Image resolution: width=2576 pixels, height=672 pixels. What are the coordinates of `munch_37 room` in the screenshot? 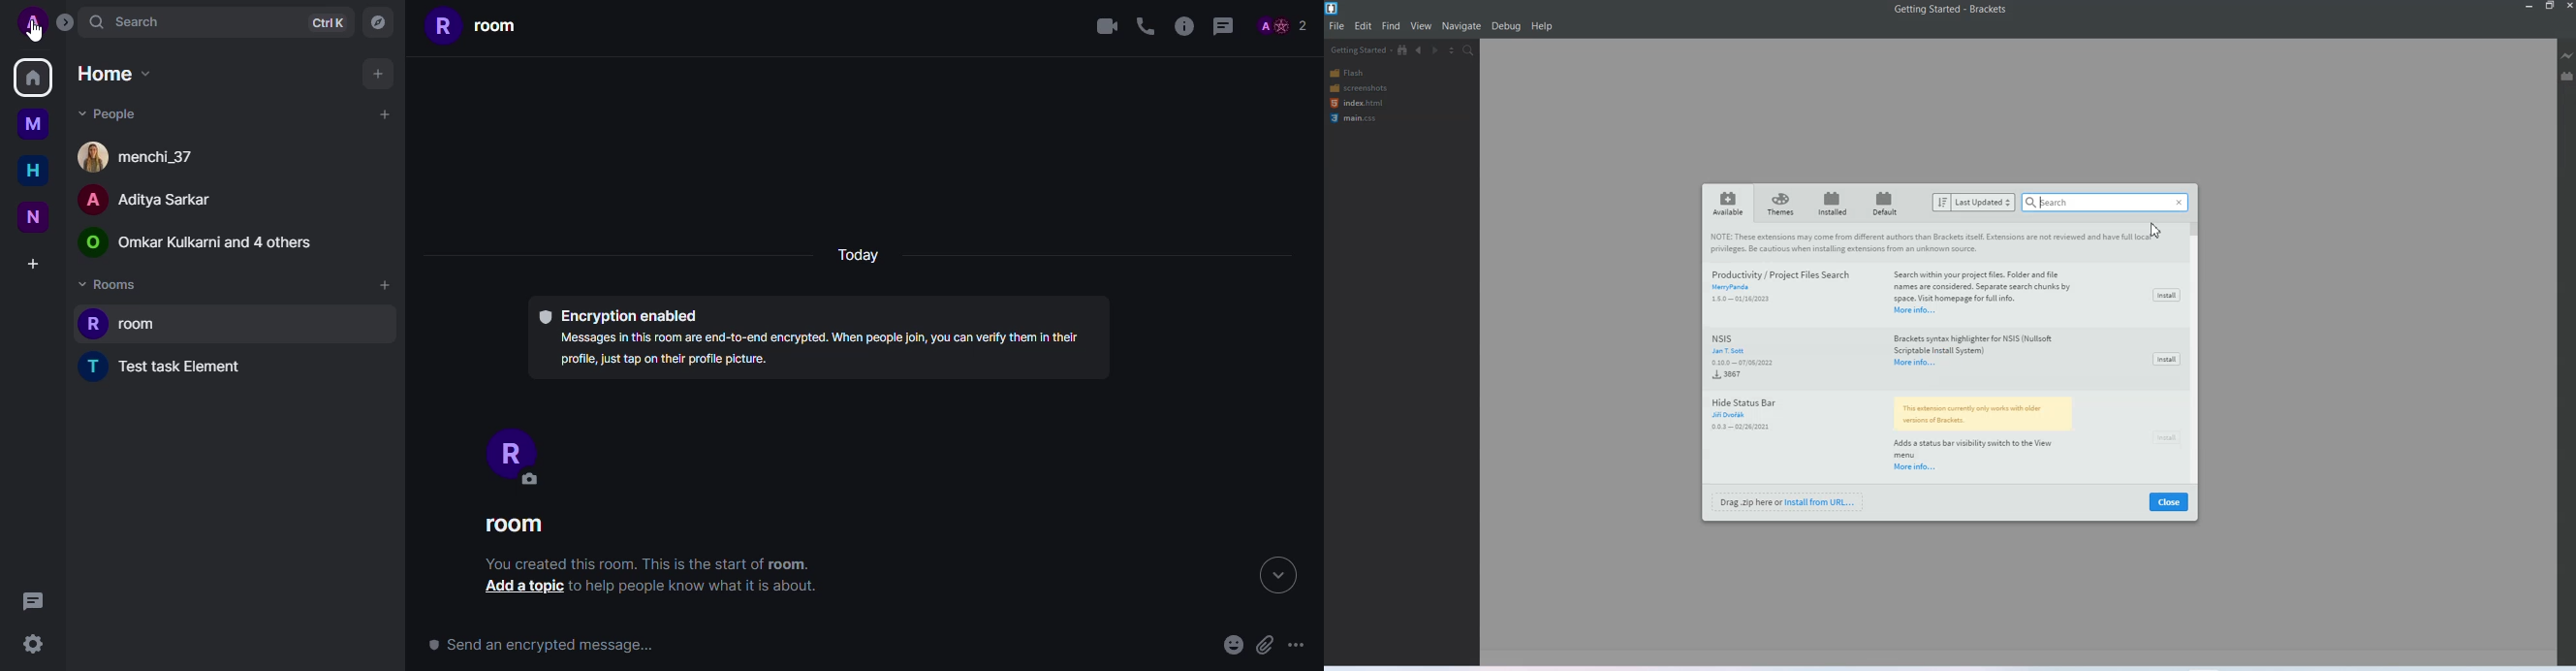 It's located at (141, 157).